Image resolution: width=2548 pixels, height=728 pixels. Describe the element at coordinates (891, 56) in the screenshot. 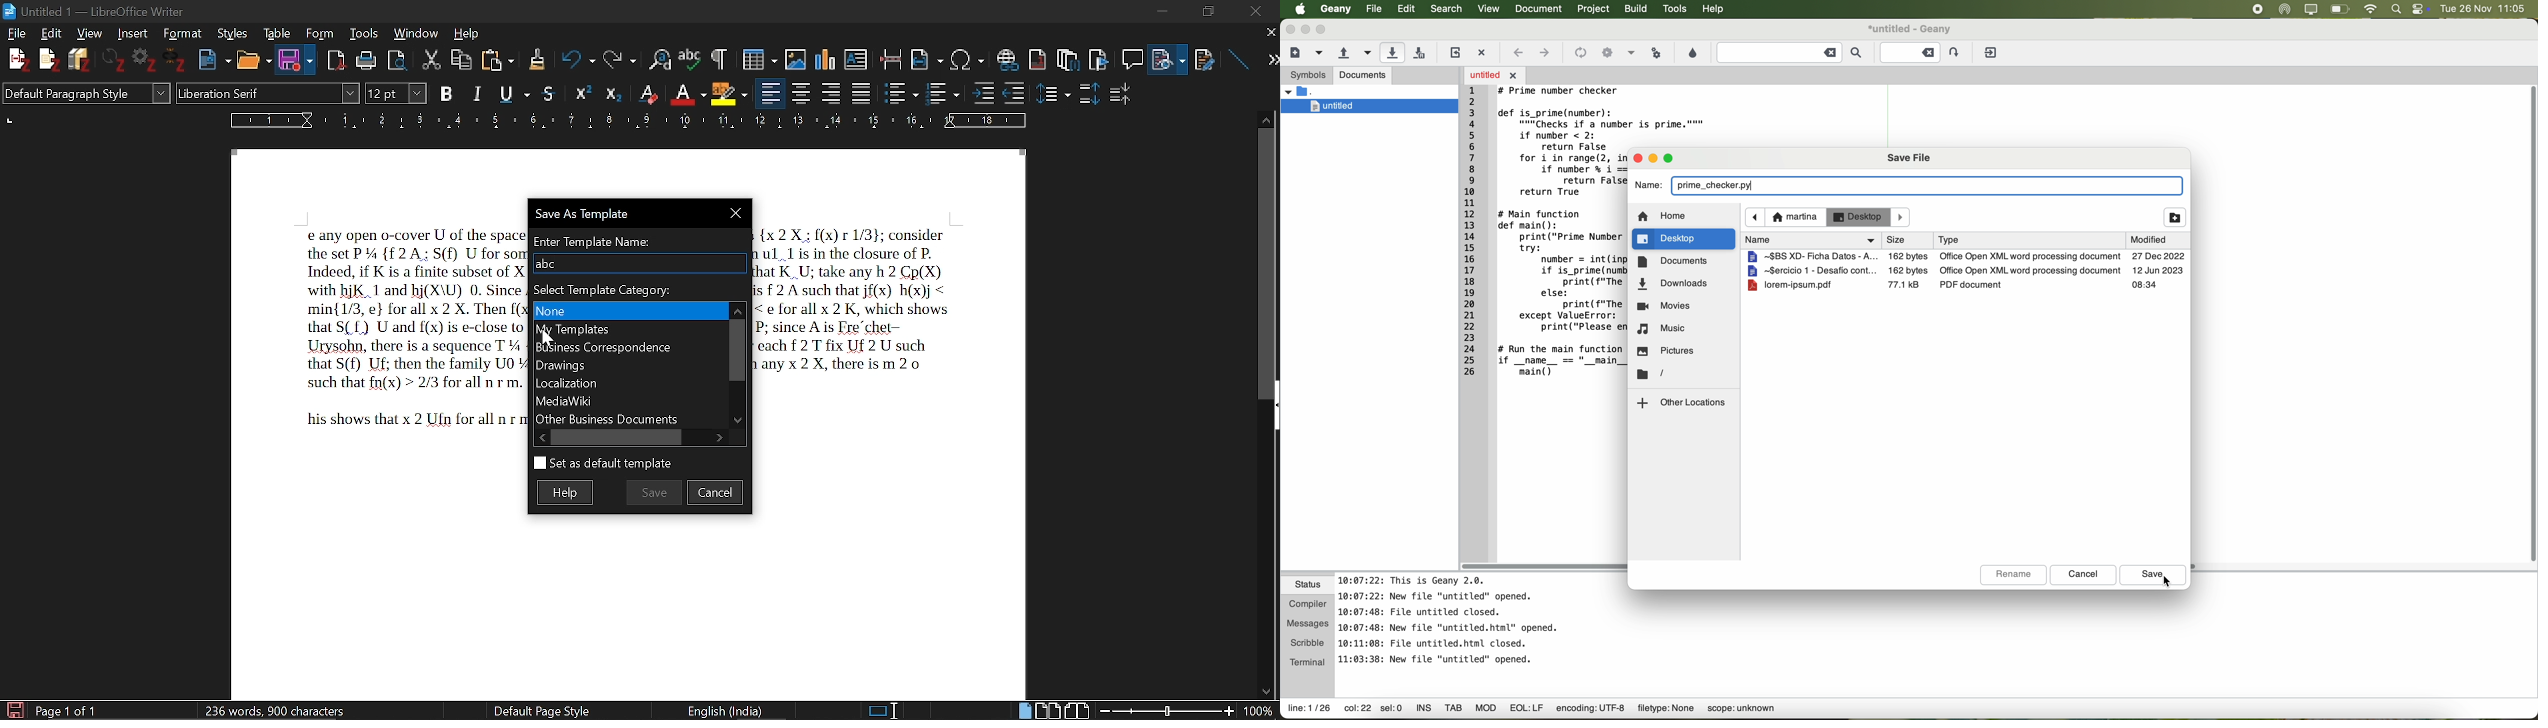

I see `Insert page break` at that location.